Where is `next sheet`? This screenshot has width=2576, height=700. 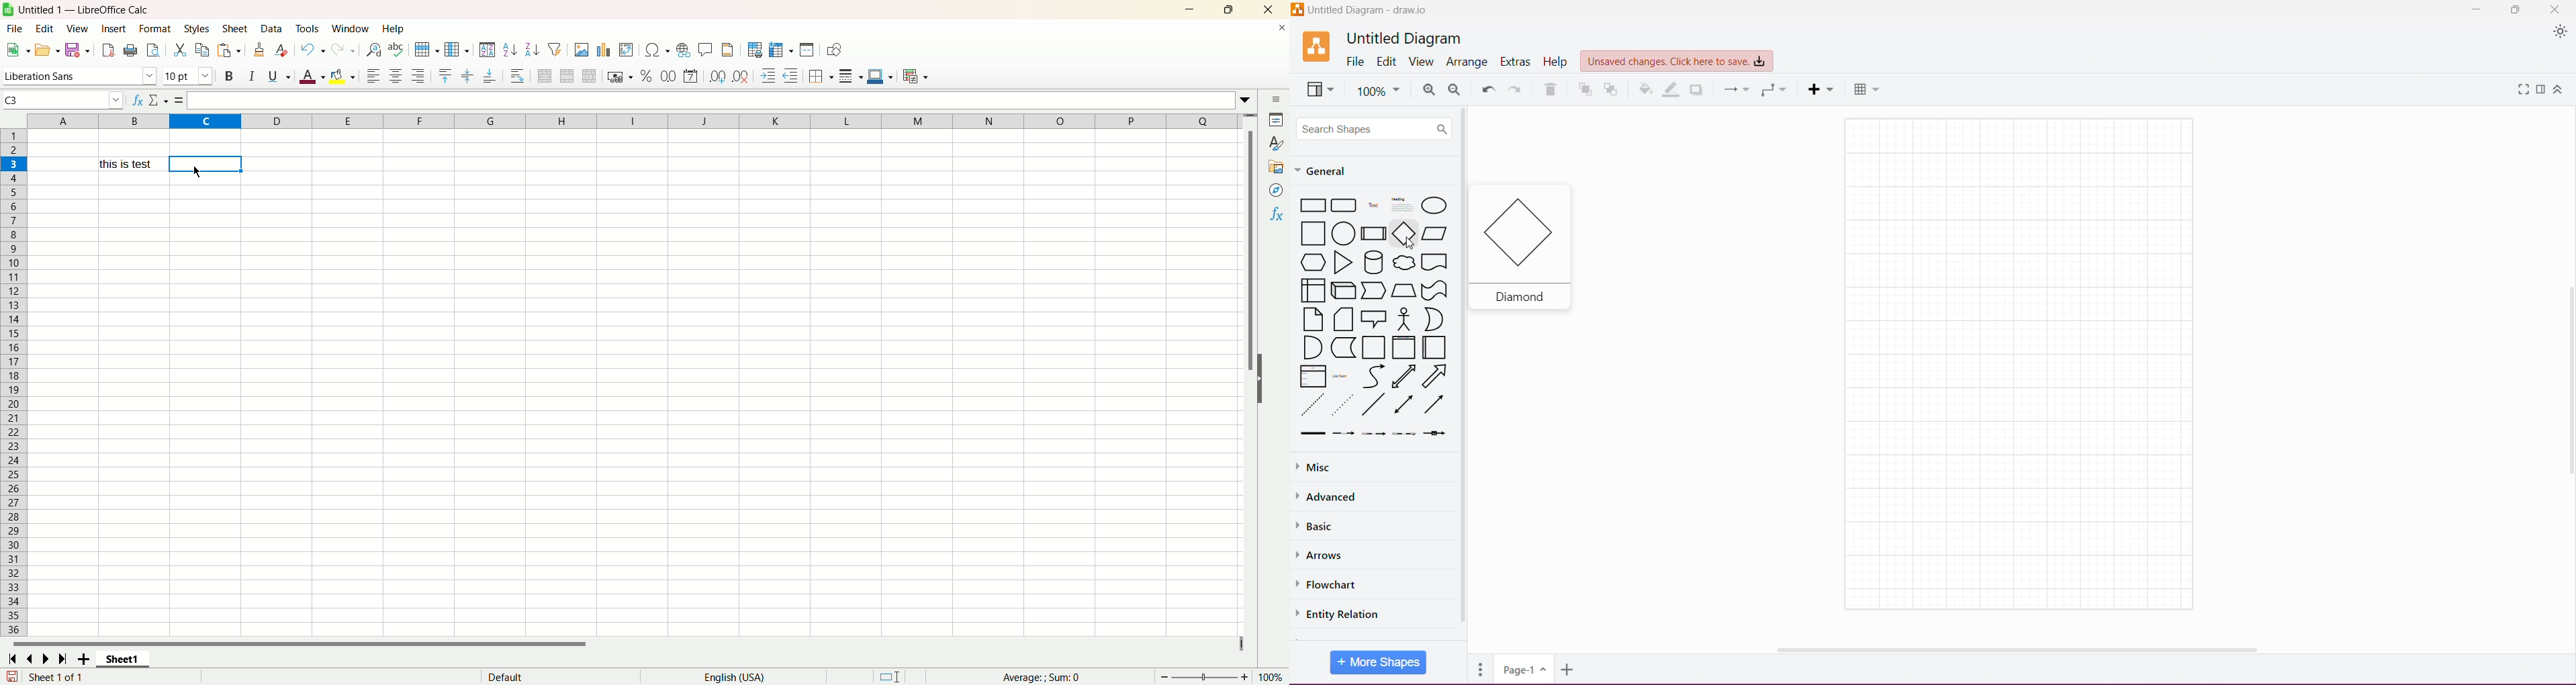
next sheet is located at coordinates (44, 659).